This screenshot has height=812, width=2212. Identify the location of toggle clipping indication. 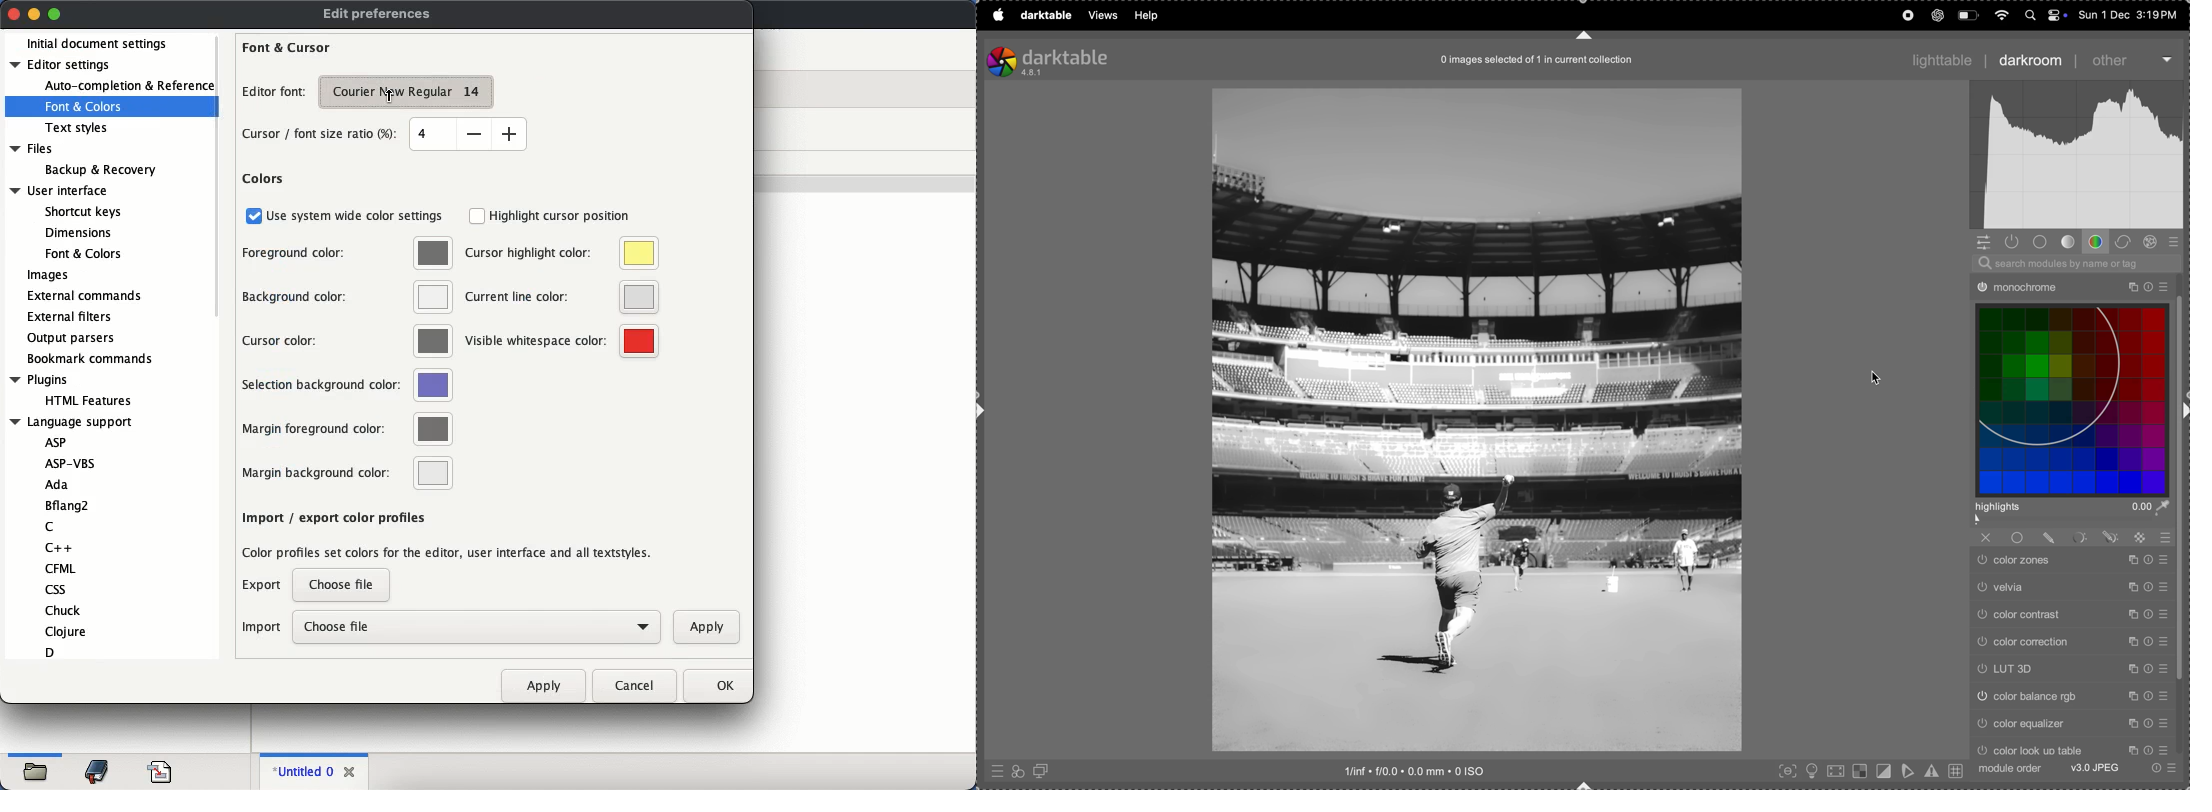
(1884, 770).